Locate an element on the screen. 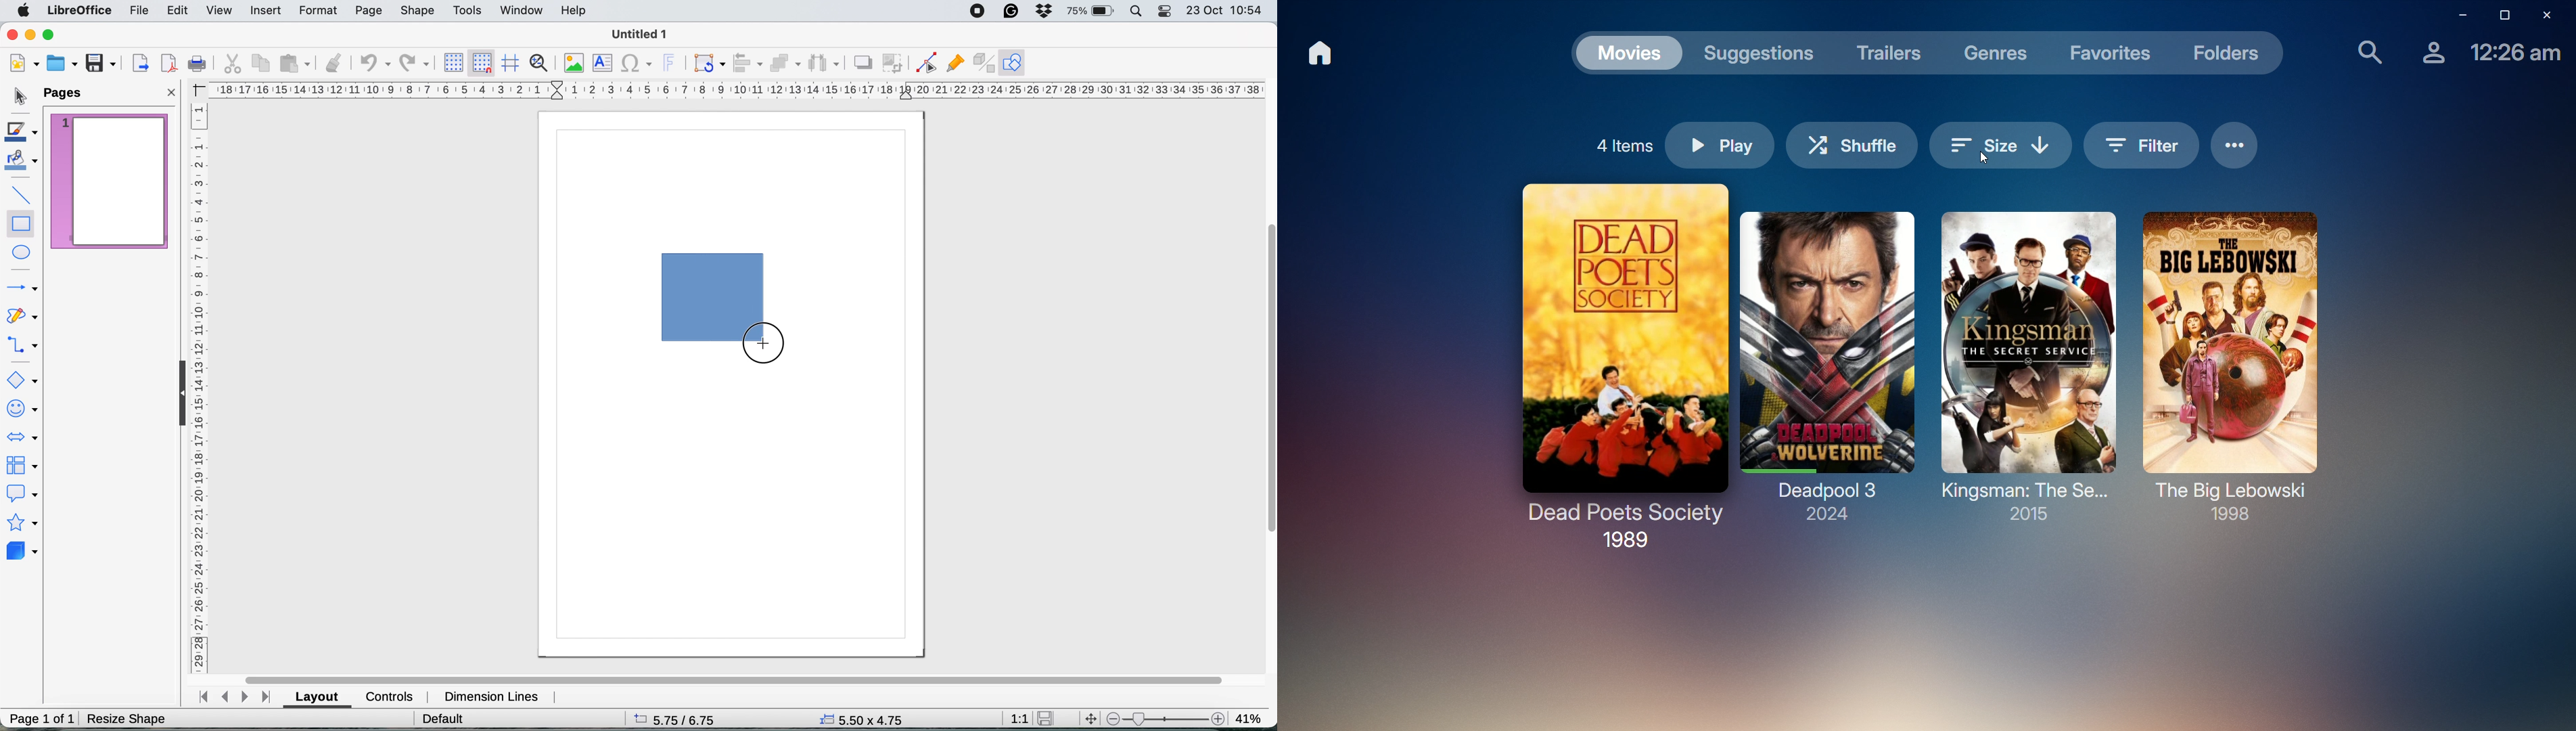 This screenshot has height=756, width=2576. insert line is located at coordinates (19, 193).